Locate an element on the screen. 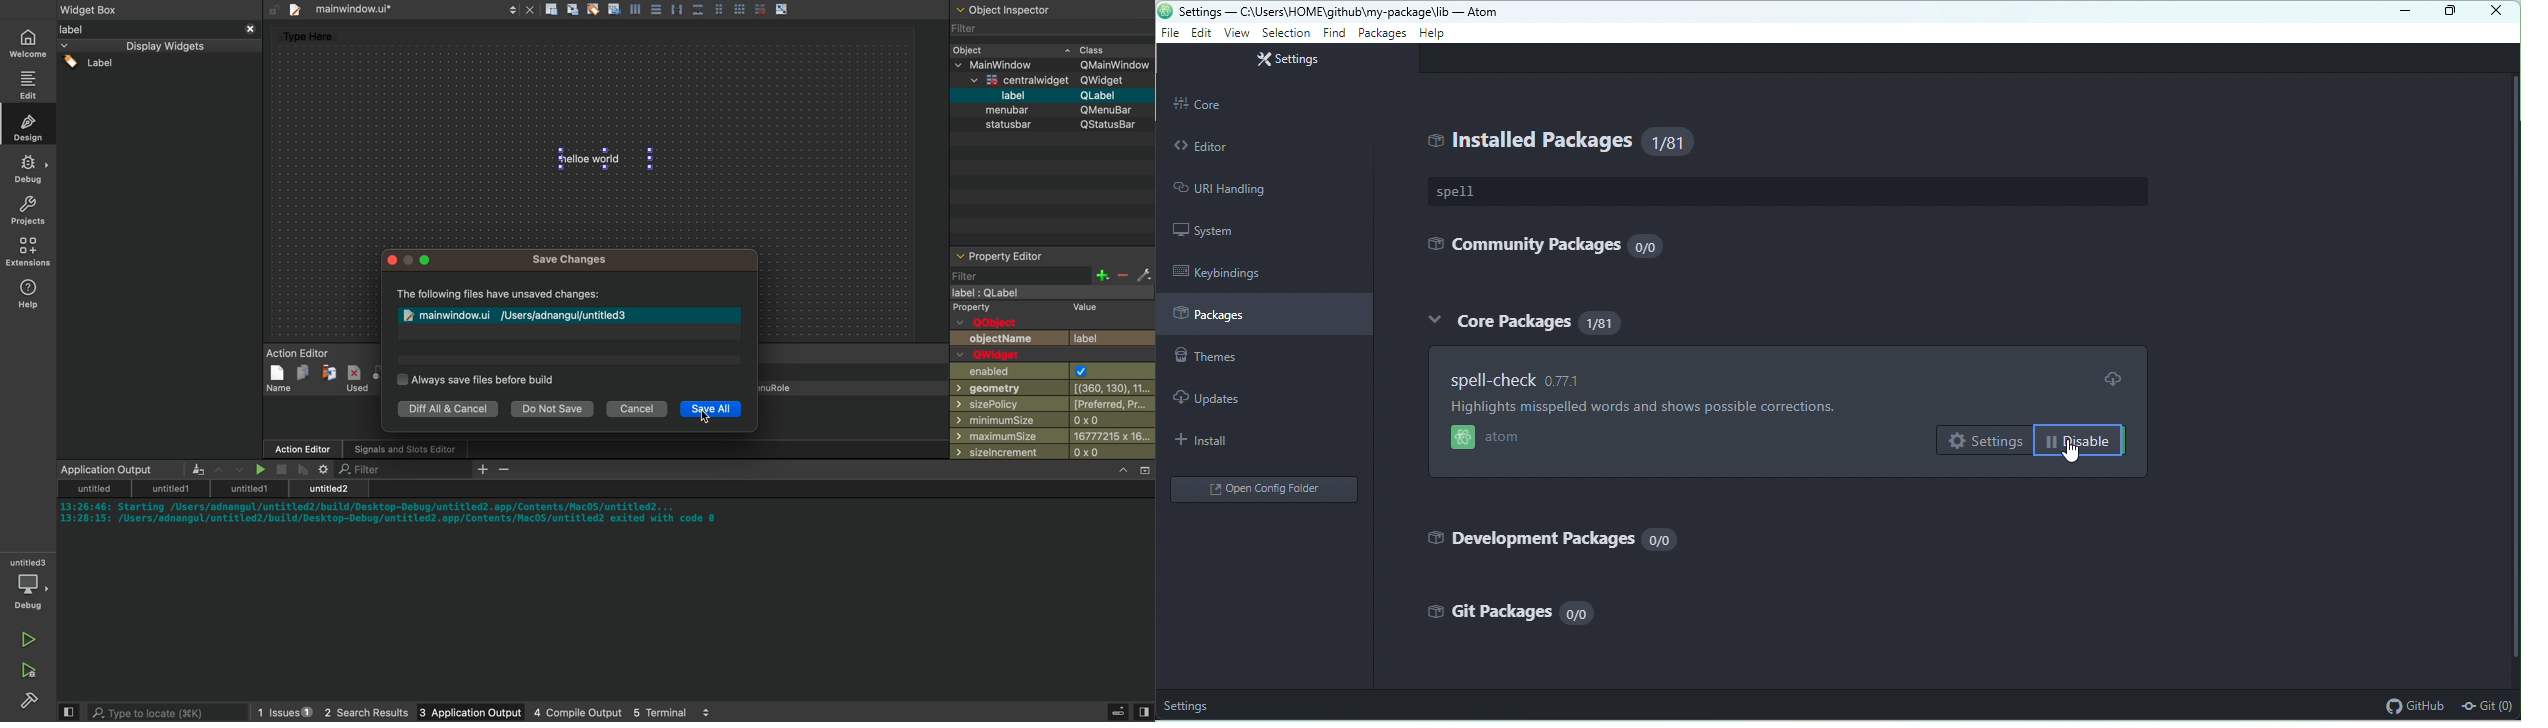  widget class is located at coordinates (1054, 49).